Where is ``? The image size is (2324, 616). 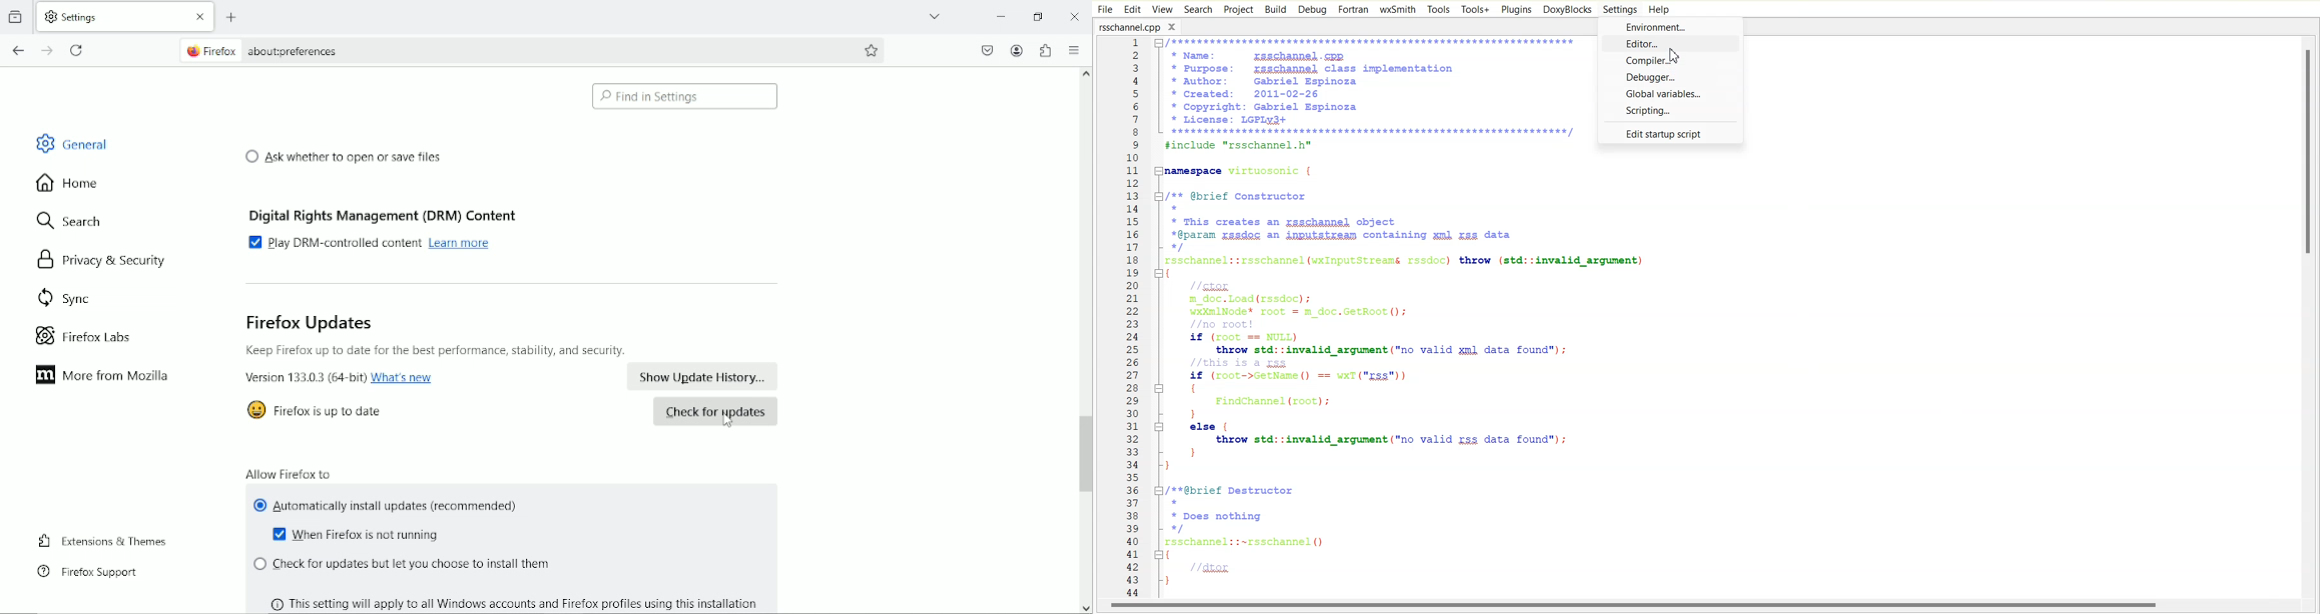
 is located at coordinates (1072, 16).